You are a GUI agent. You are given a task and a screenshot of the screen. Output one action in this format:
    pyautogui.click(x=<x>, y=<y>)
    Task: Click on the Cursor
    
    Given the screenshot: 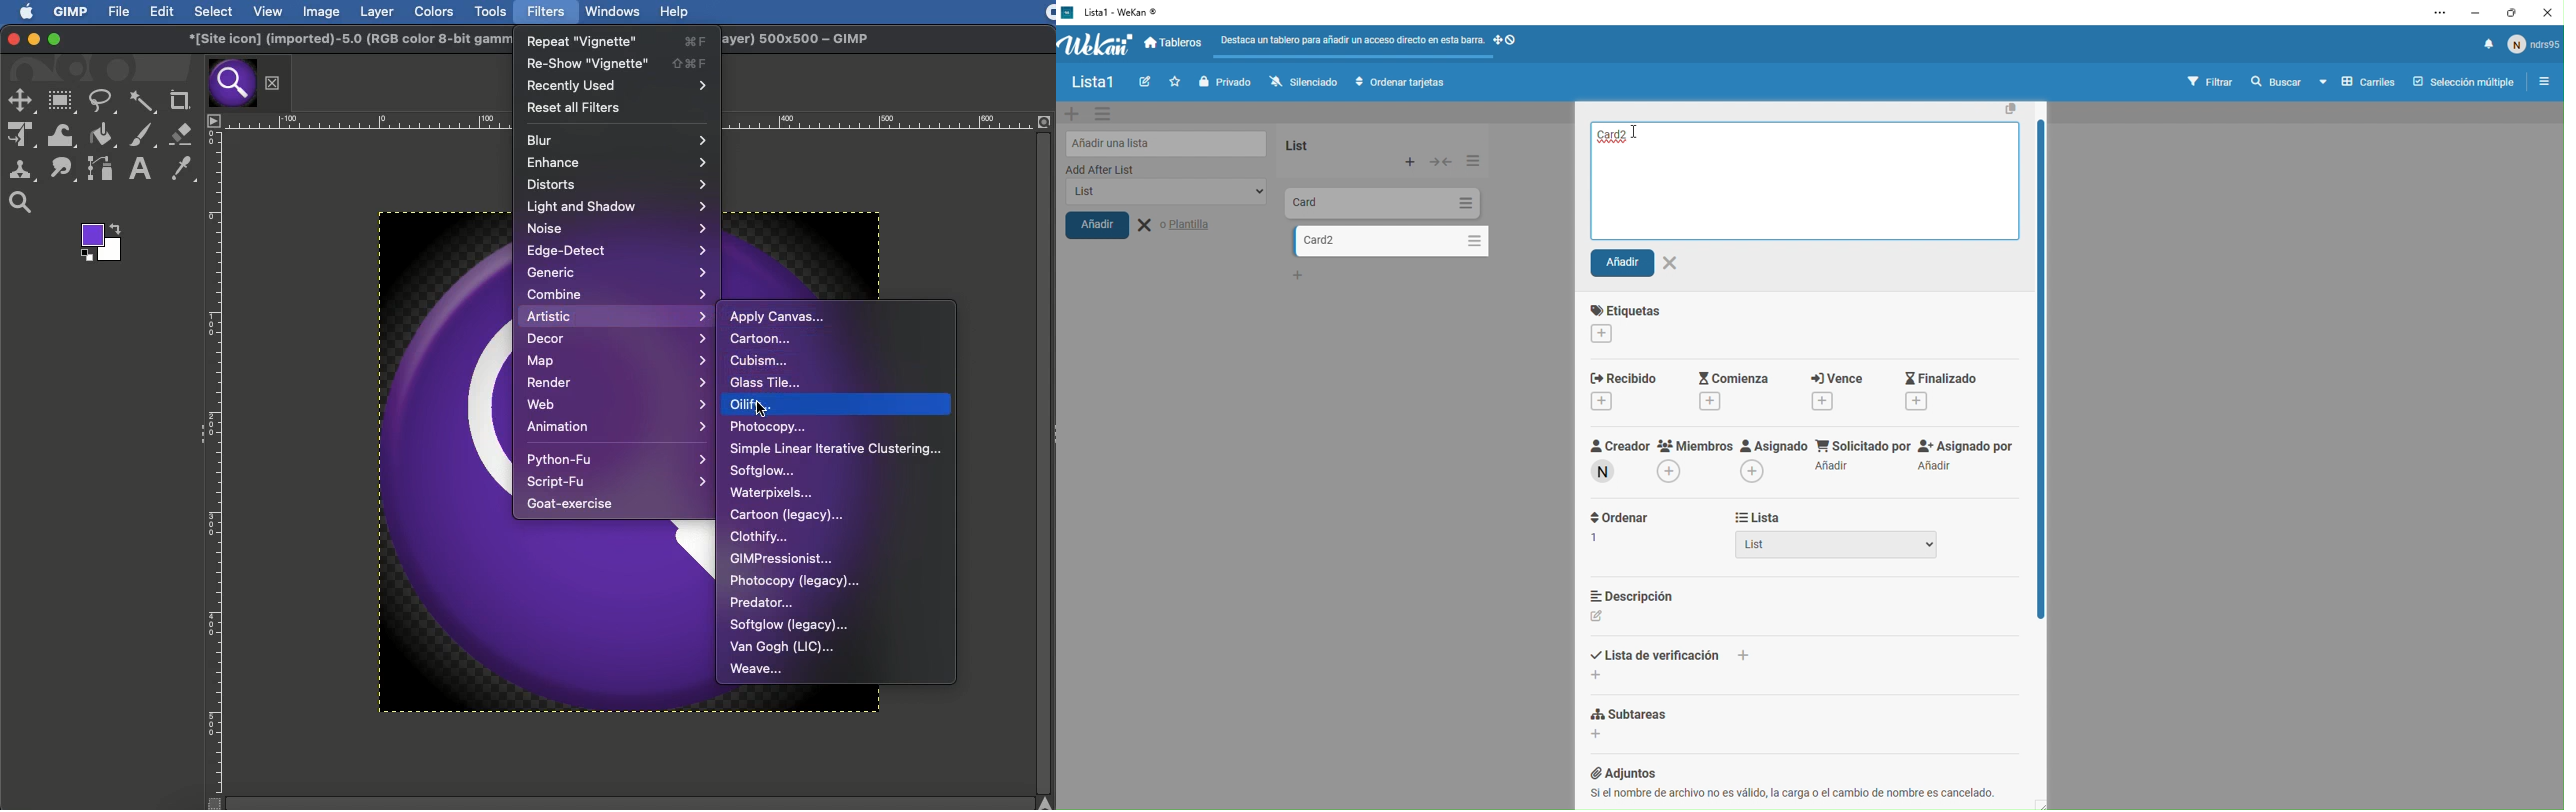 What is the action you would take?
    pyautogui.click(x=1640, y=136)
    